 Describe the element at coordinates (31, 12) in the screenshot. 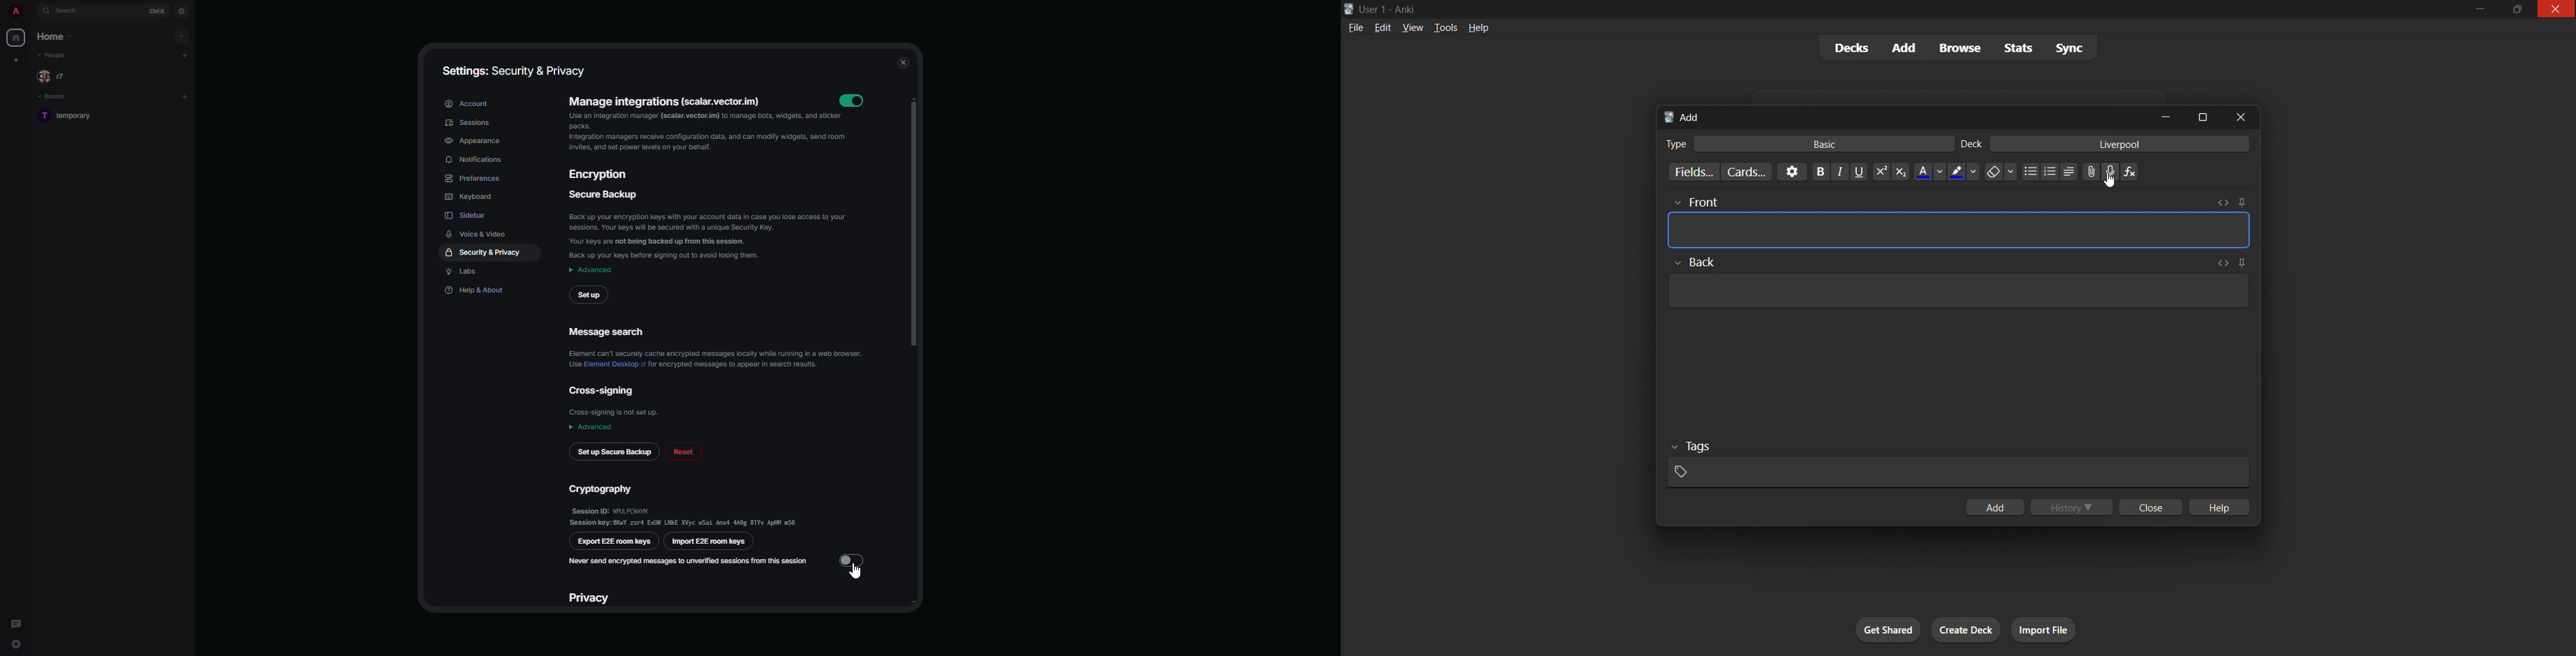

I see `expand` at that location.